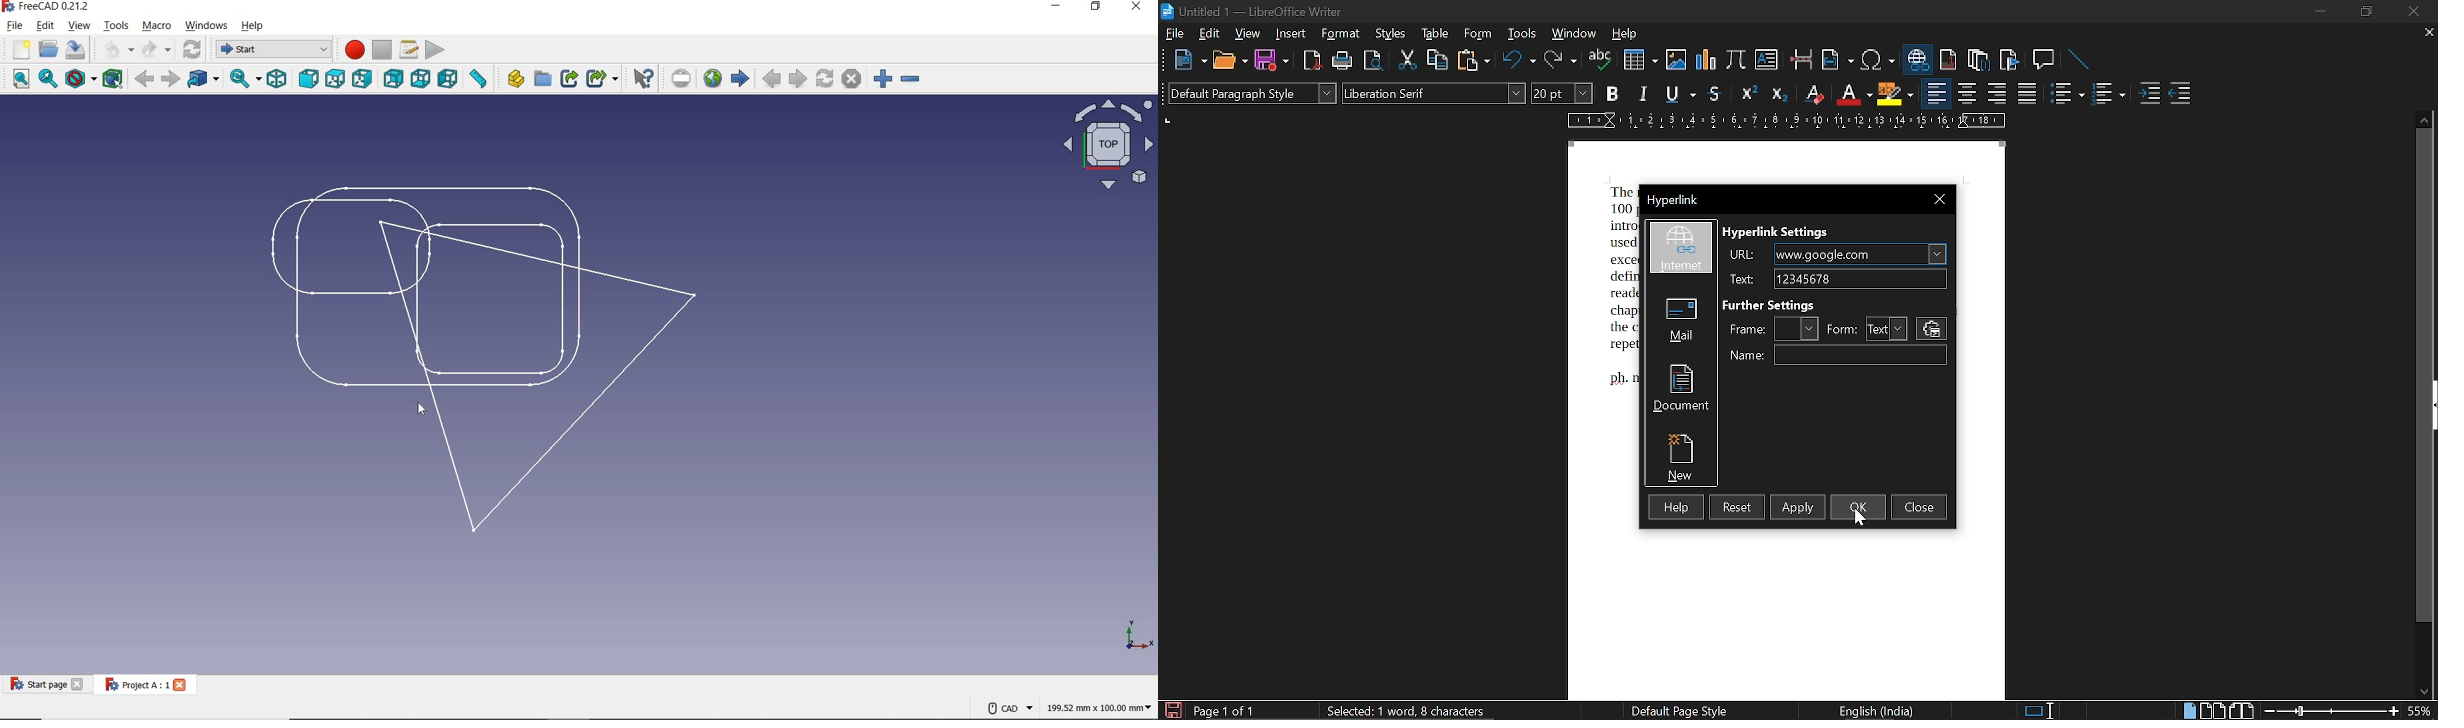  What do you see at coordinates (1842, 330) in the screenshot?
I see `form` at bounding box center [1842, 330].